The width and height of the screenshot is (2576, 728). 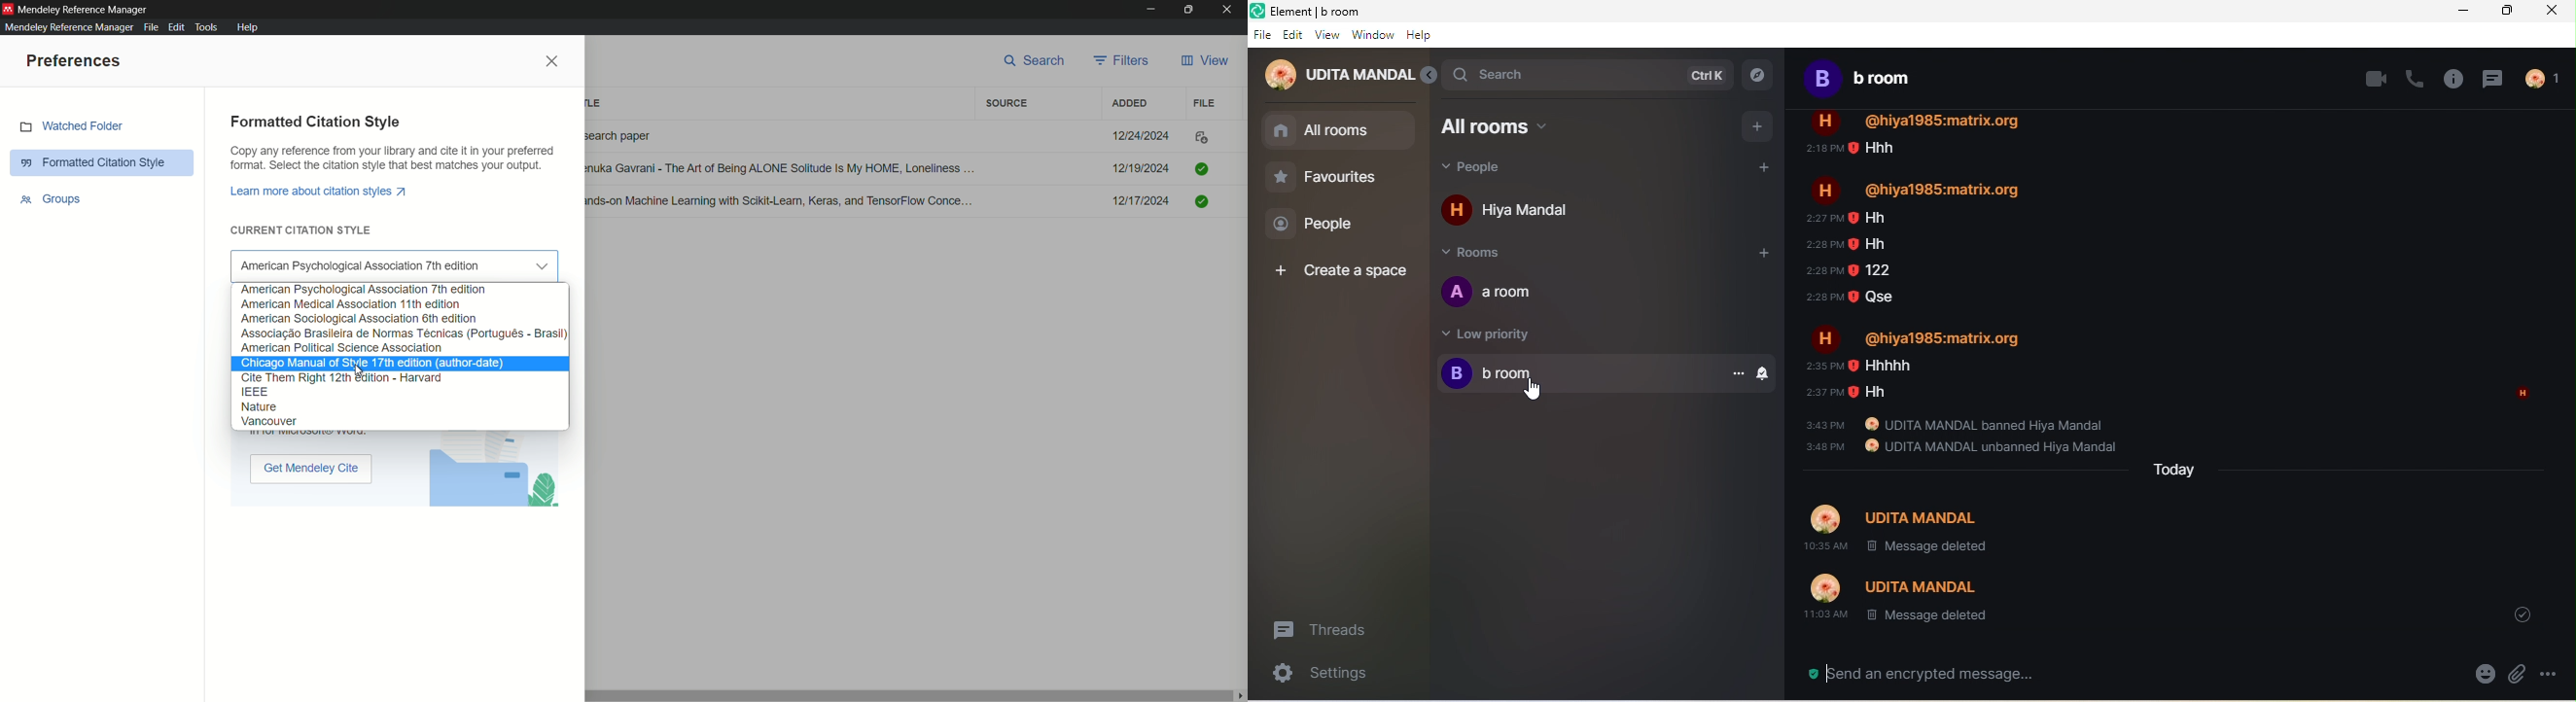 What do you see at coordinates (1191, 10) in the screenshot?
I see `maximize` at bounding box center [1191, 10].